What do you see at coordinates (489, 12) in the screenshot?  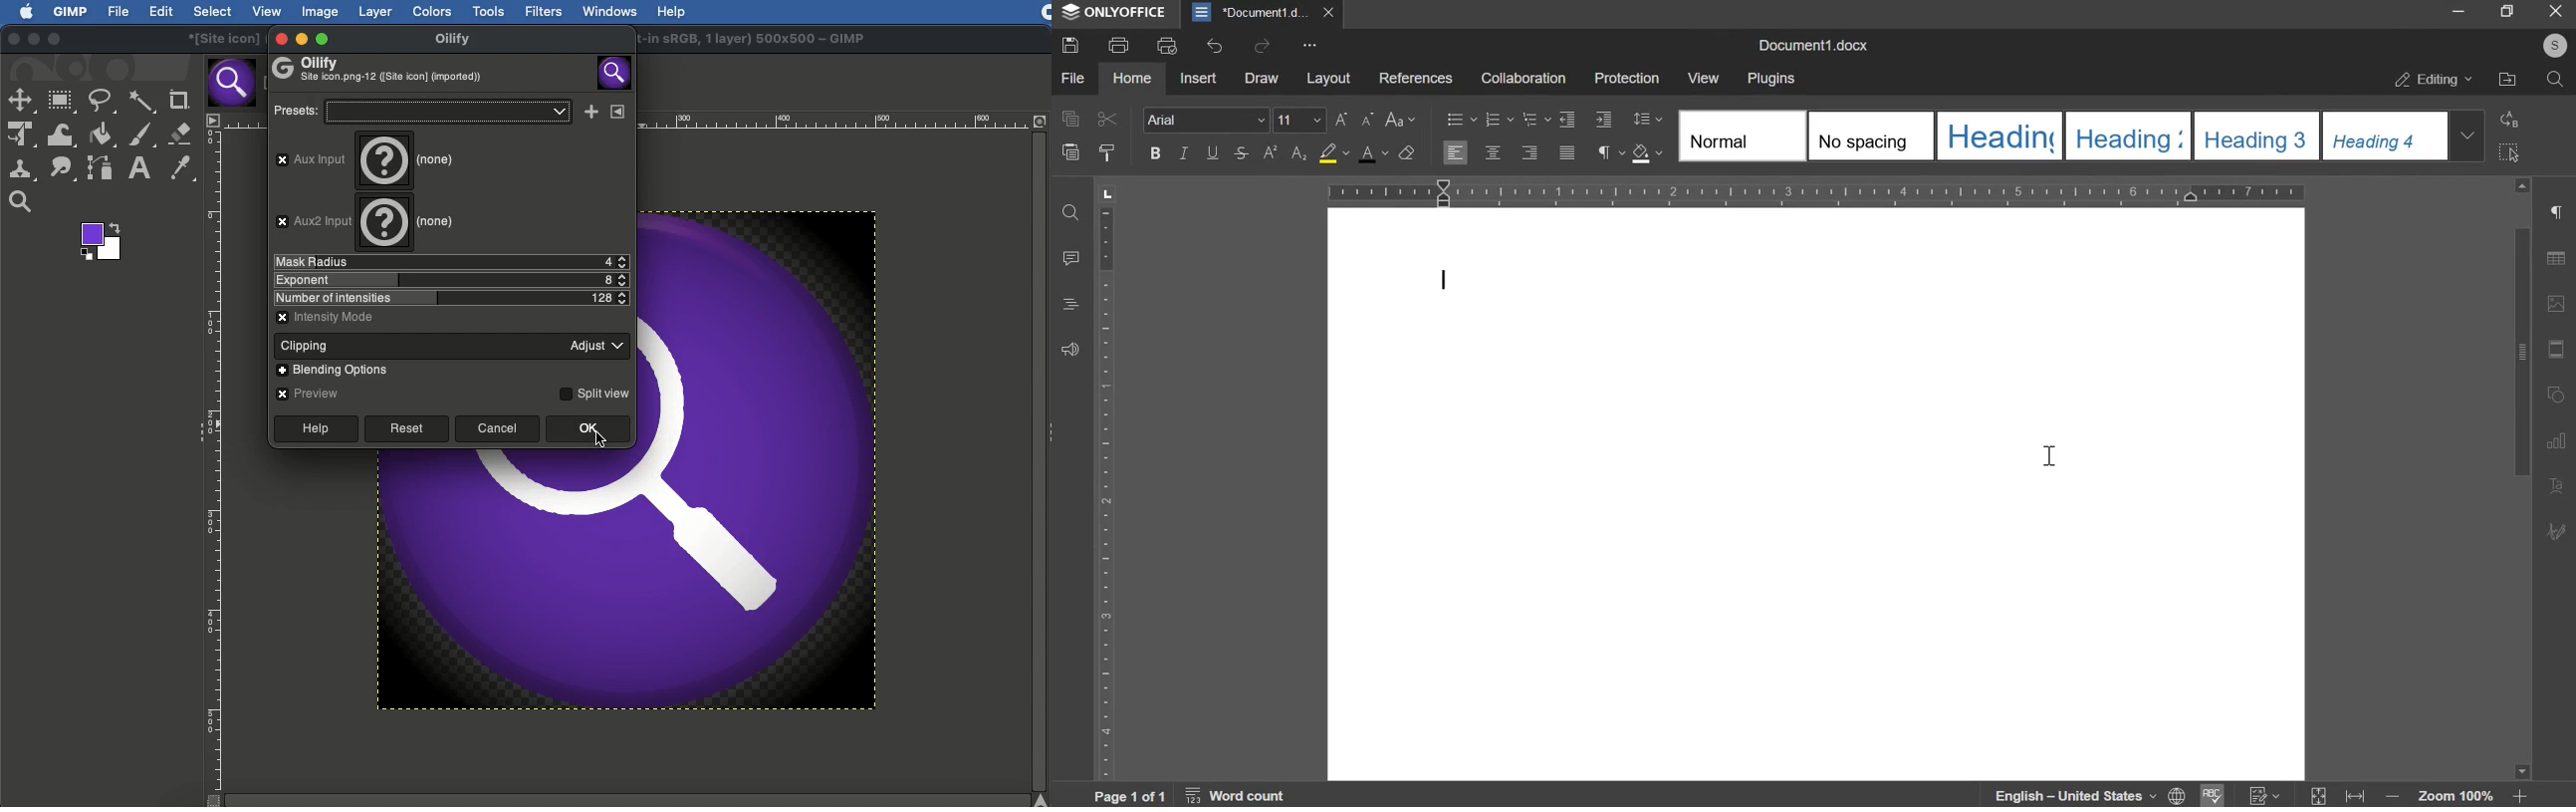 I see `Tools` at bounding box center [489, 12].